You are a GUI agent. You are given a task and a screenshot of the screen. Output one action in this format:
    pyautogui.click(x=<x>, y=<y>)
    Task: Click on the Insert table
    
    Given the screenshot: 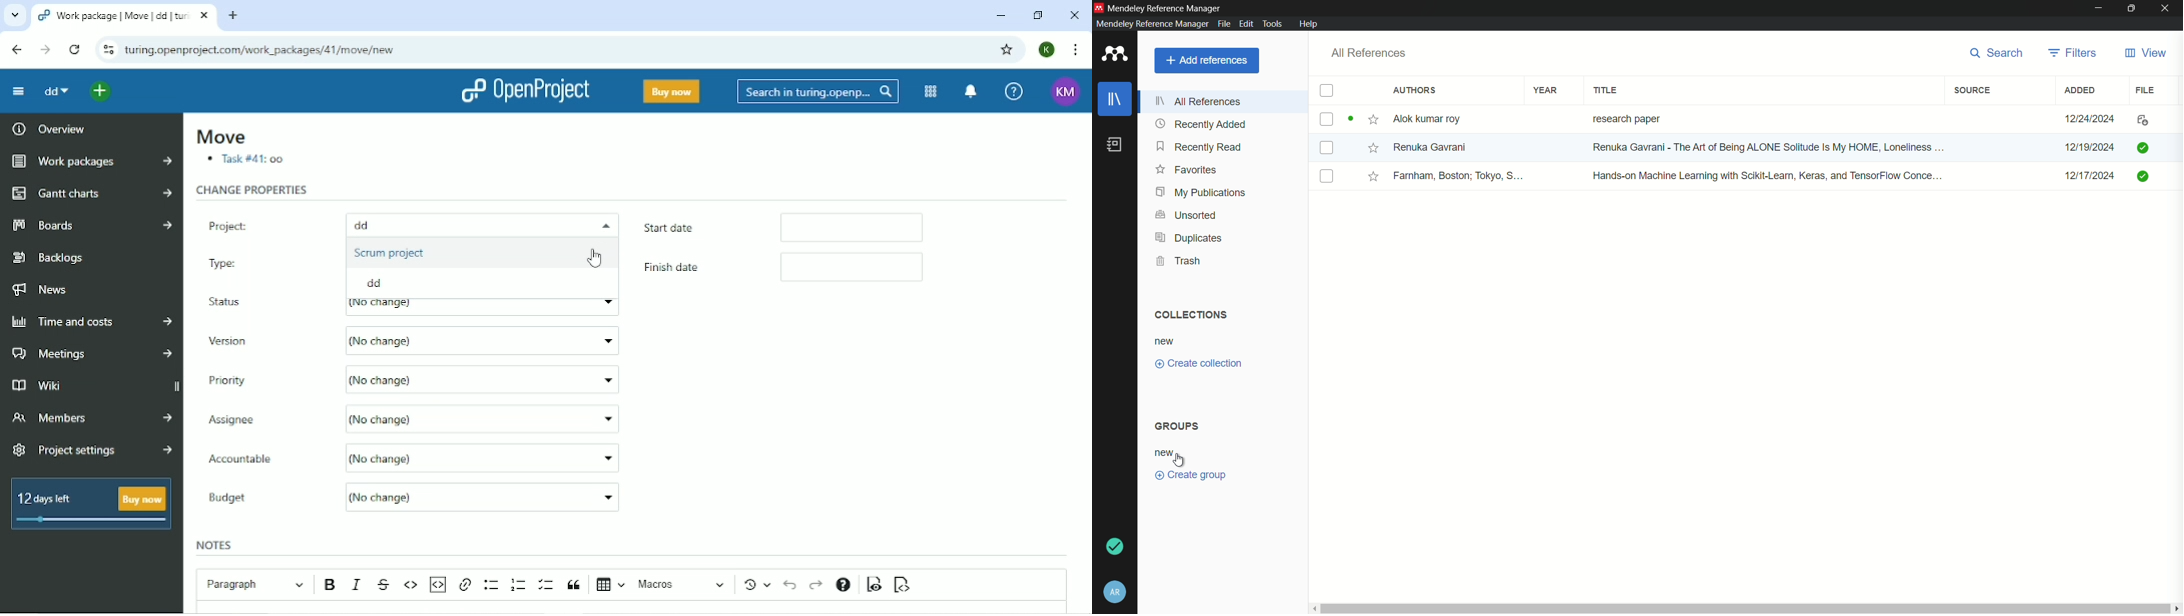 What is the action you would take?
    pyautogui.click(x=611, y=586)
    